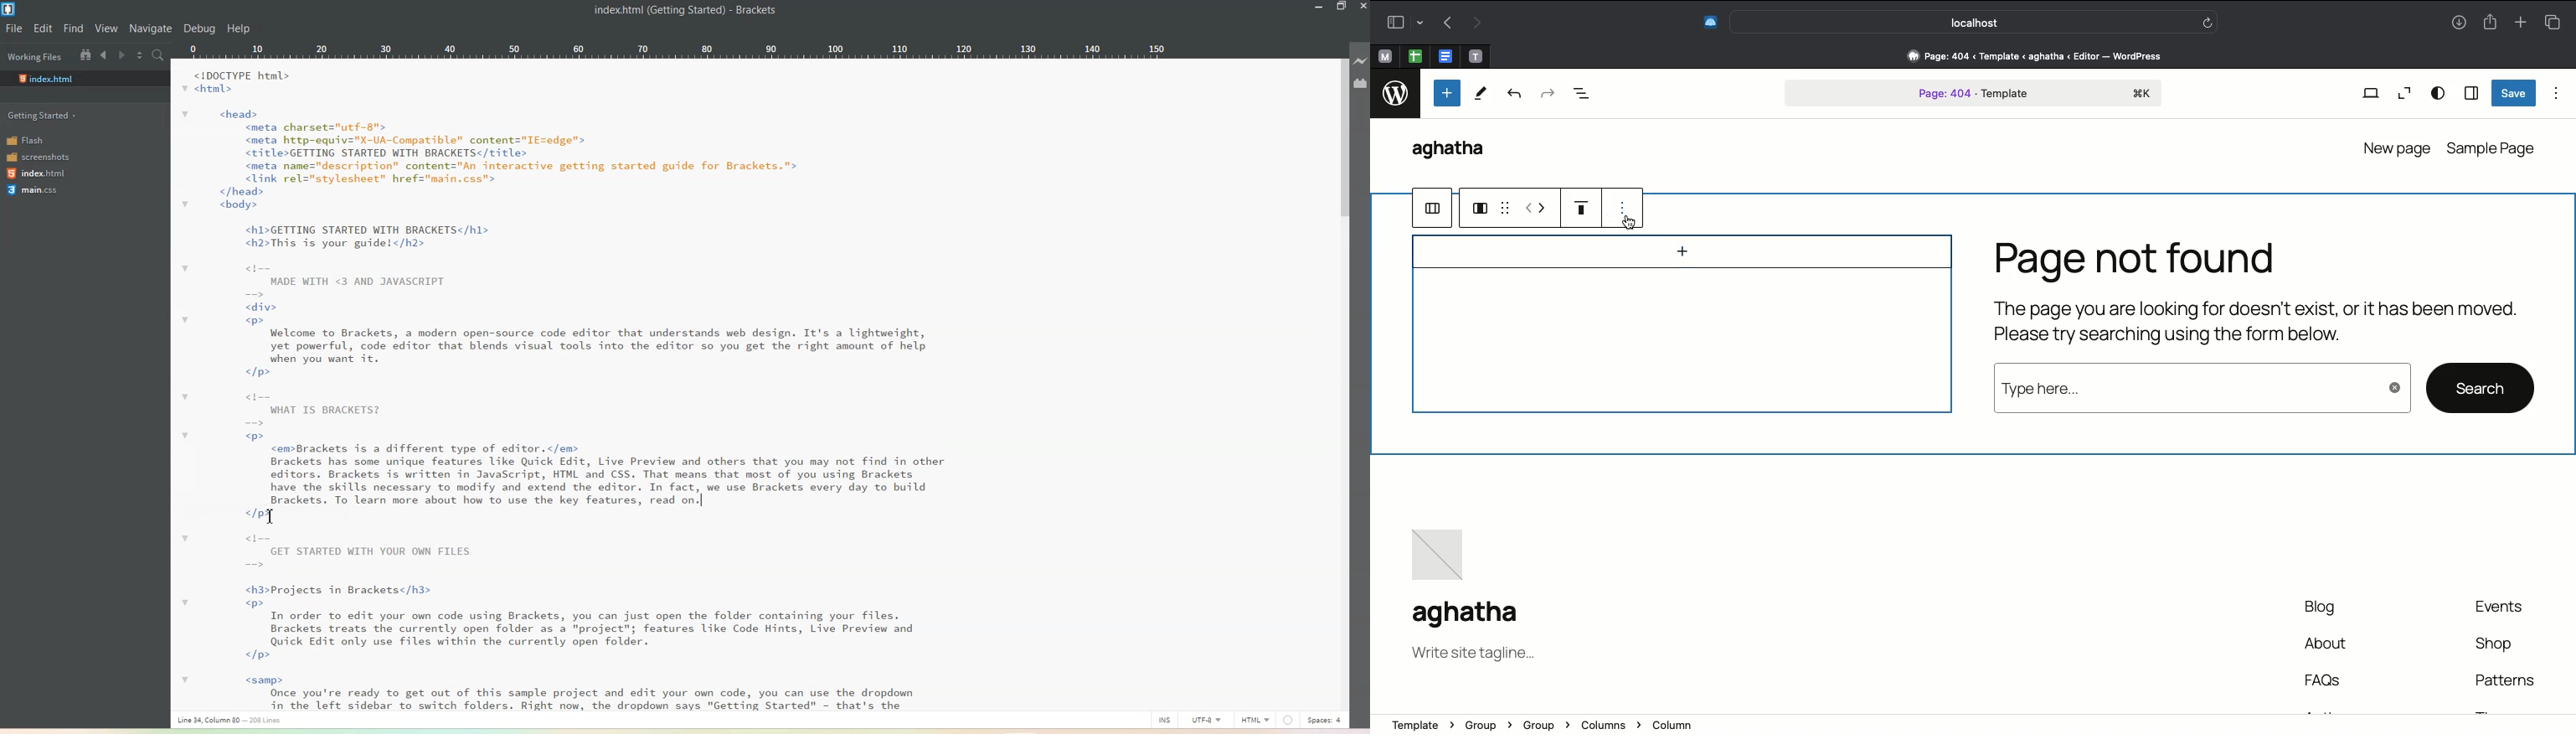  What do you see at coordinates (1361, 83) in the screenshot?
I see `Extension Manager` at bounding box center [1361, 83].